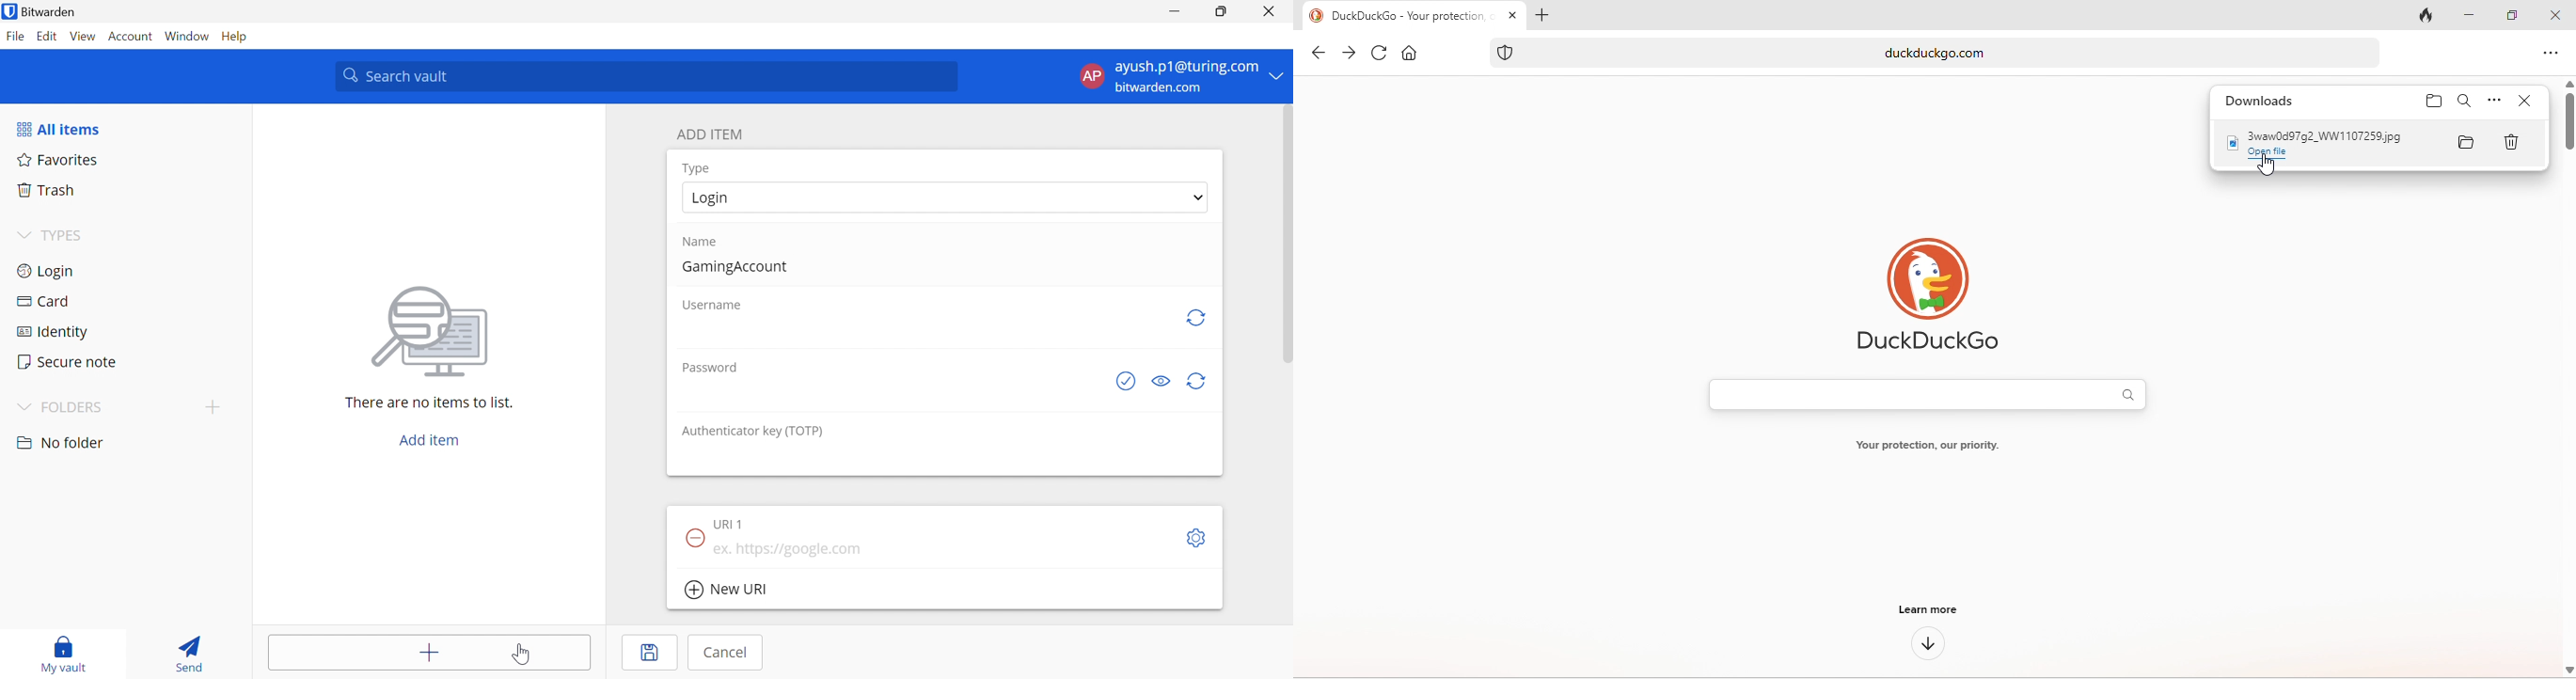  What do you see at coordinates (738, 267) in the screenshot?
I see `GamingAccount` at bounding box center [738, 267].